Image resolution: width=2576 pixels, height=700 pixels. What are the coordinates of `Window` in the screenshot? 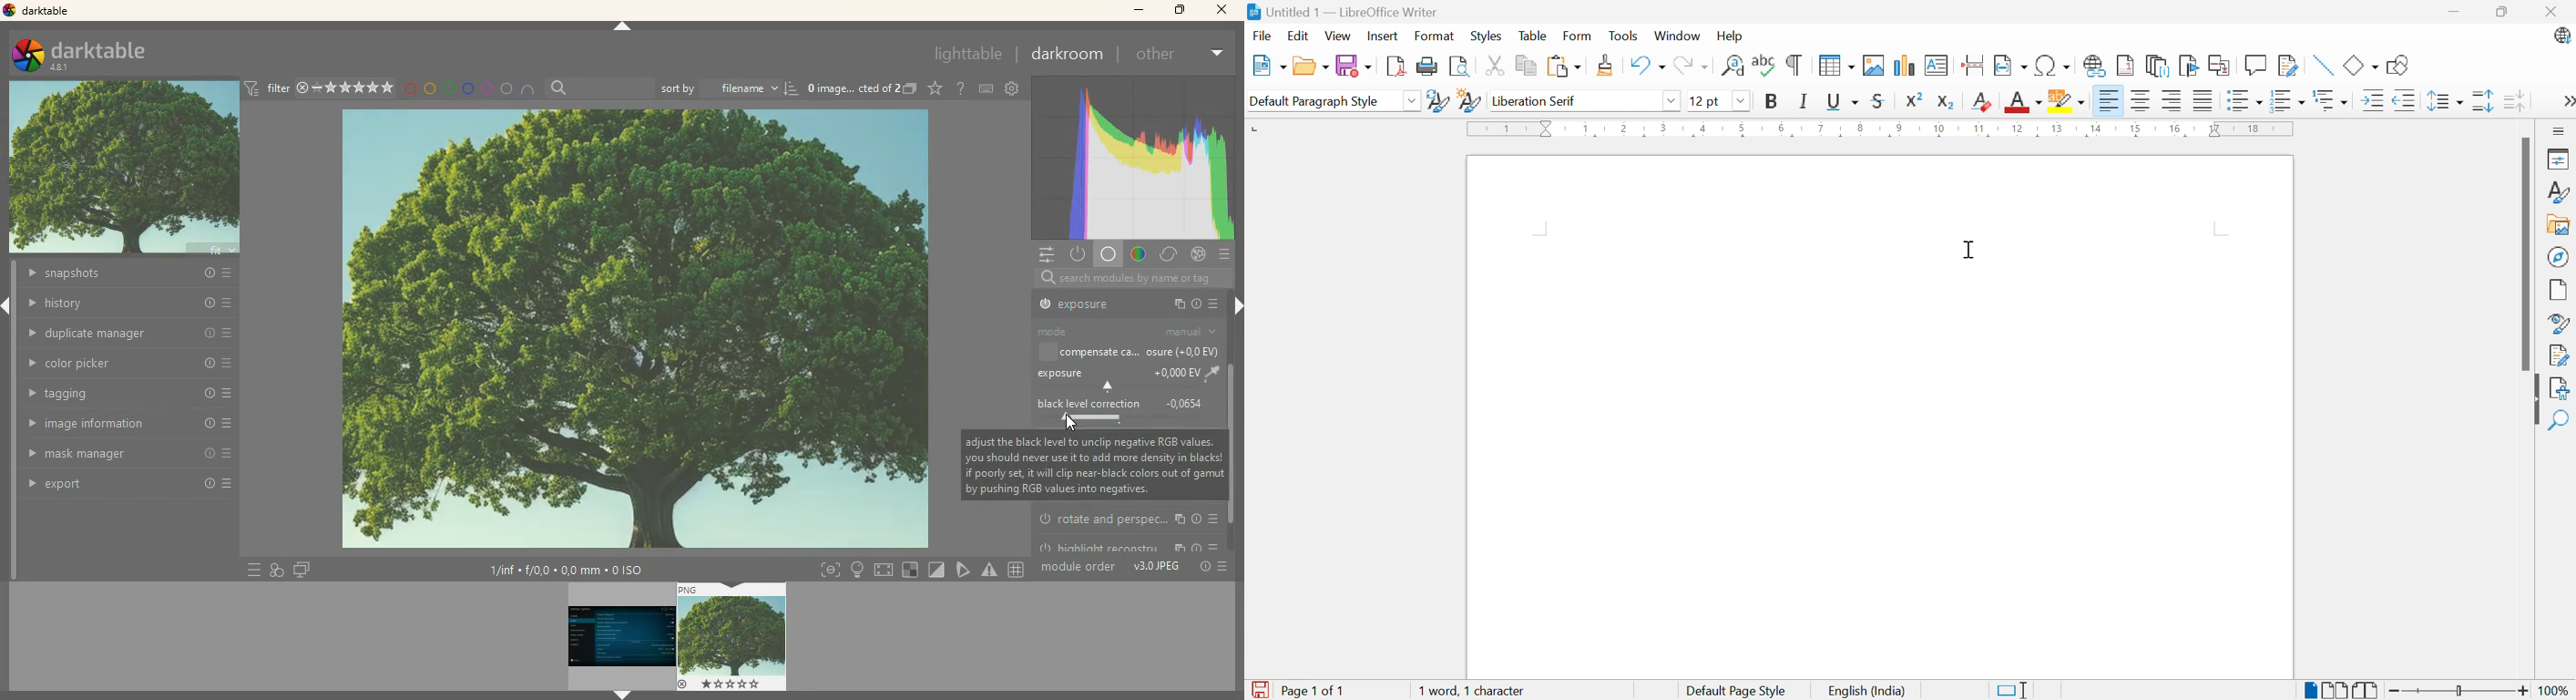 It's located at (1677, 36).